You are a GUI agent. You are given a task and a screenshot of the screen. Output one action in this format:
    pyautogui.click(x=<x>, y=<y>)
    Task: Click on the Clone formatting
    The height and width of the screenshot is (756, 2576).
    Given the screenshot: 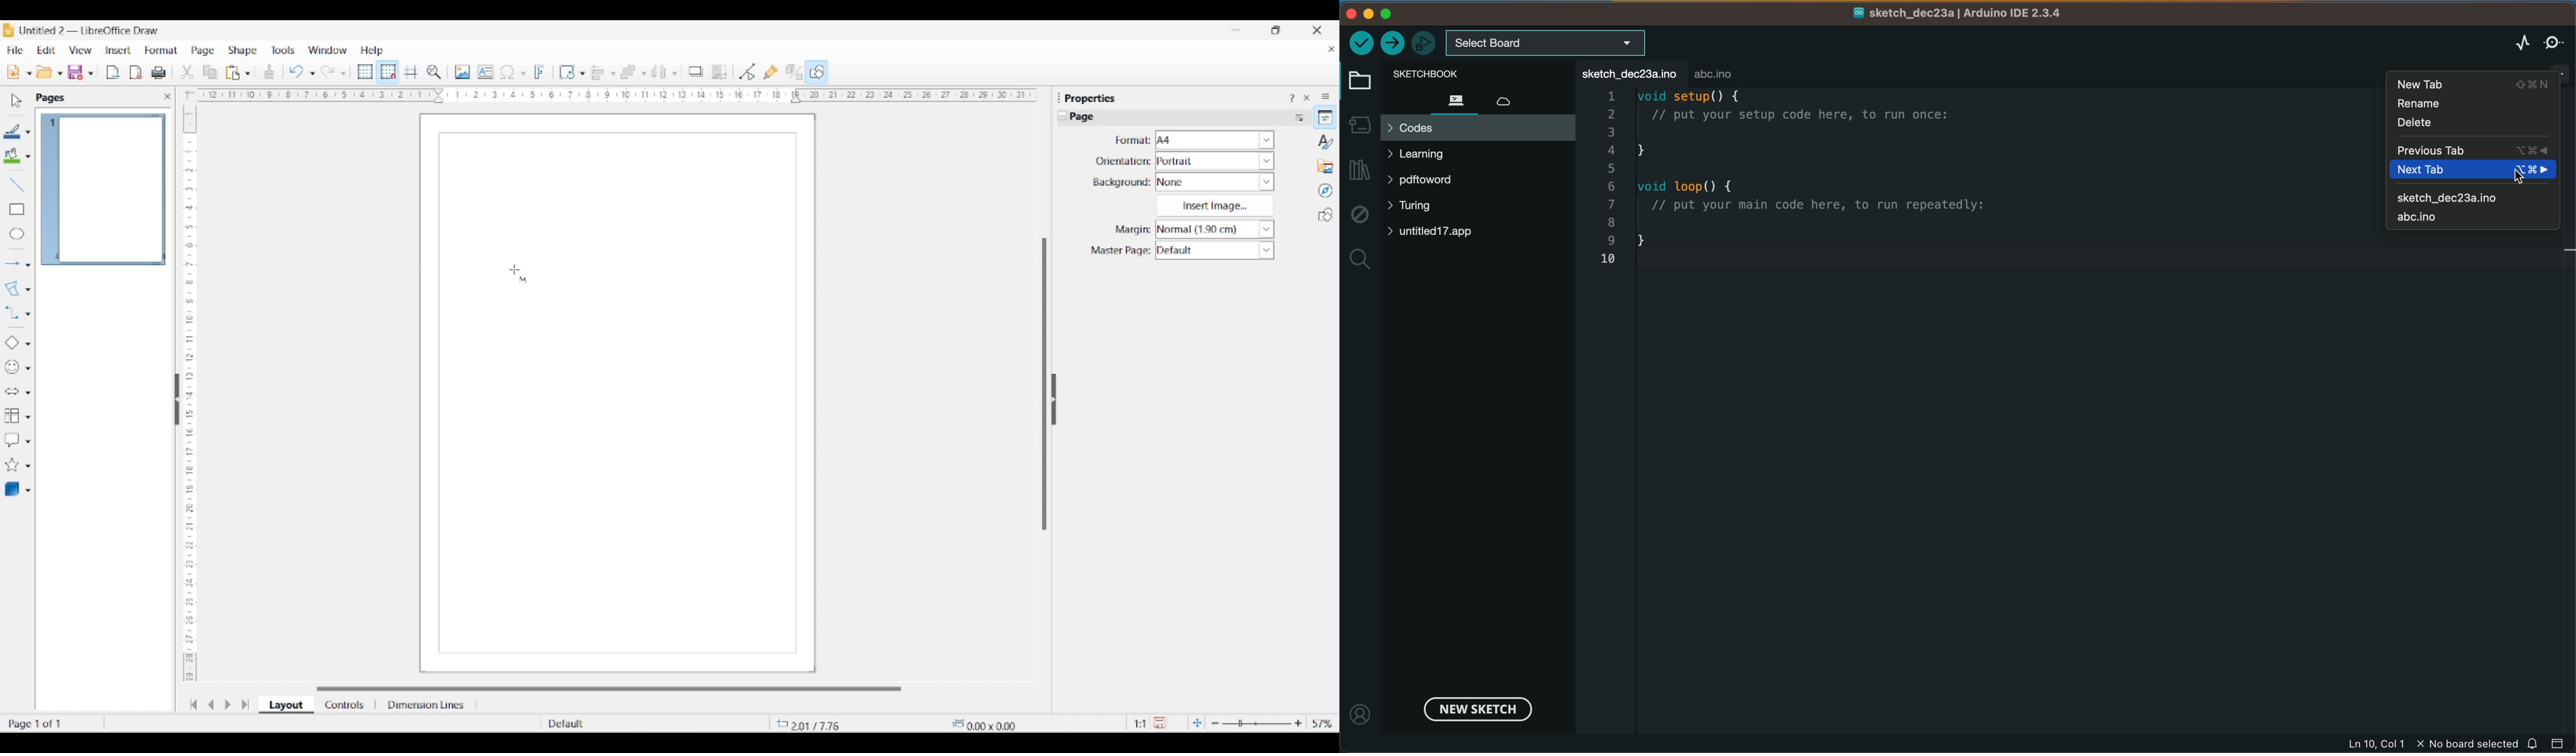 What is the action you would take?
    pyautogui.click(x=269, y=72)
    